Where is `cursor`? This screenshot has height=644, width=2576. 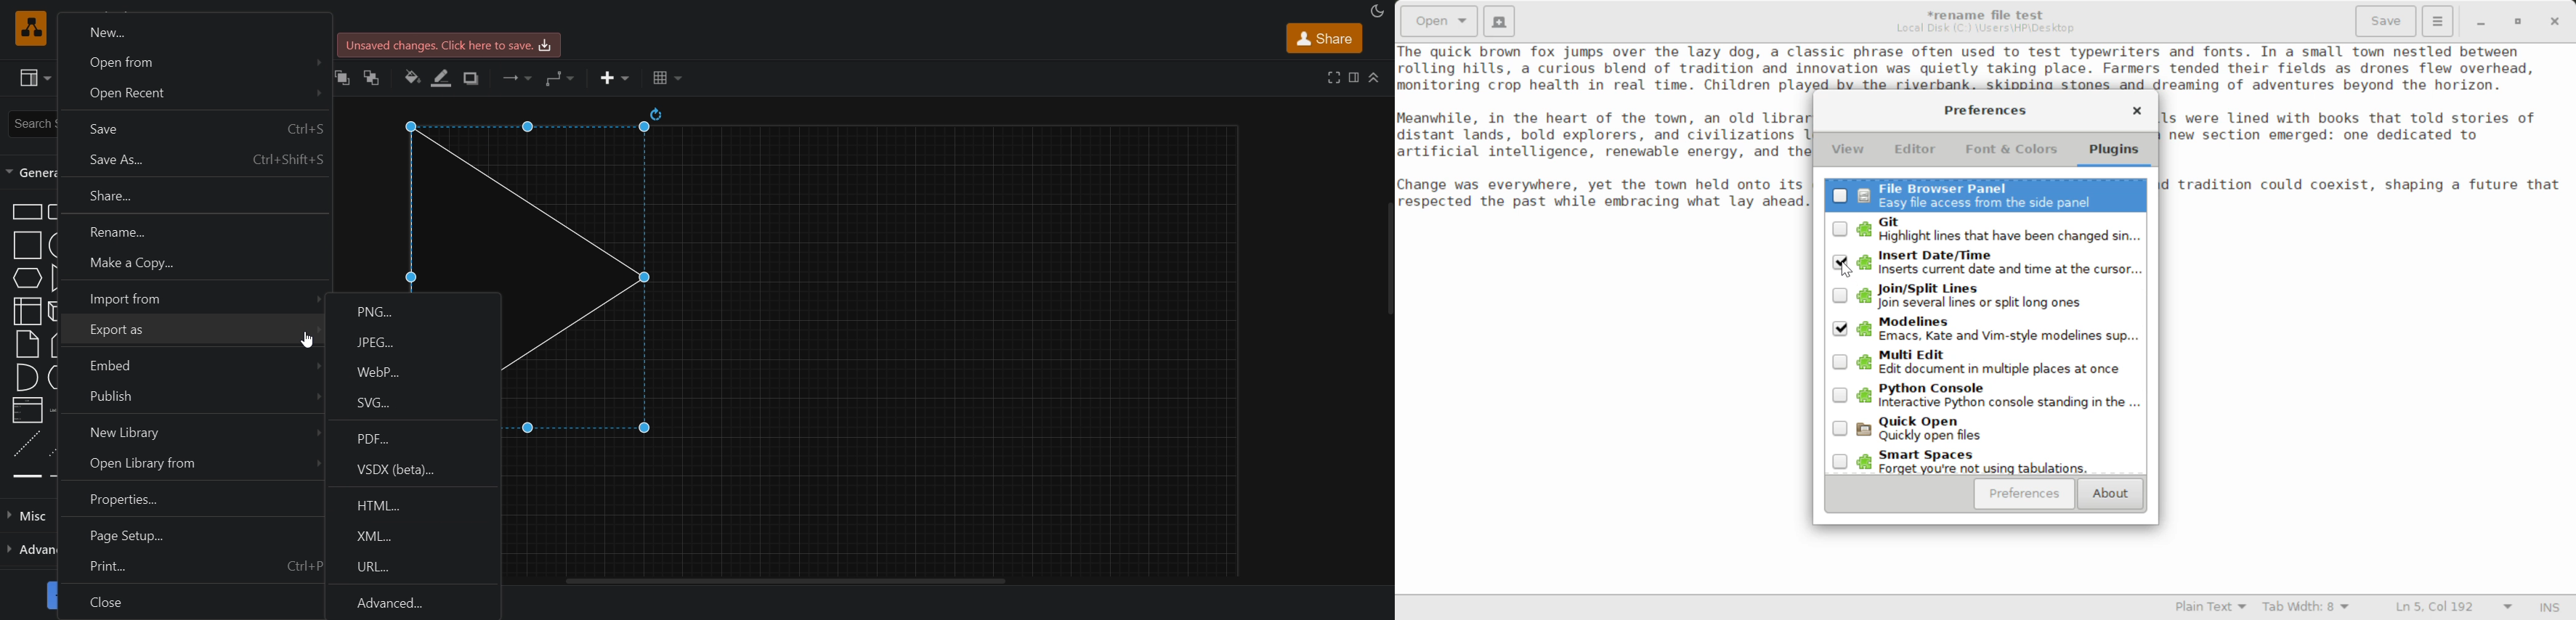
cursor is located at coordinates (308, 340).